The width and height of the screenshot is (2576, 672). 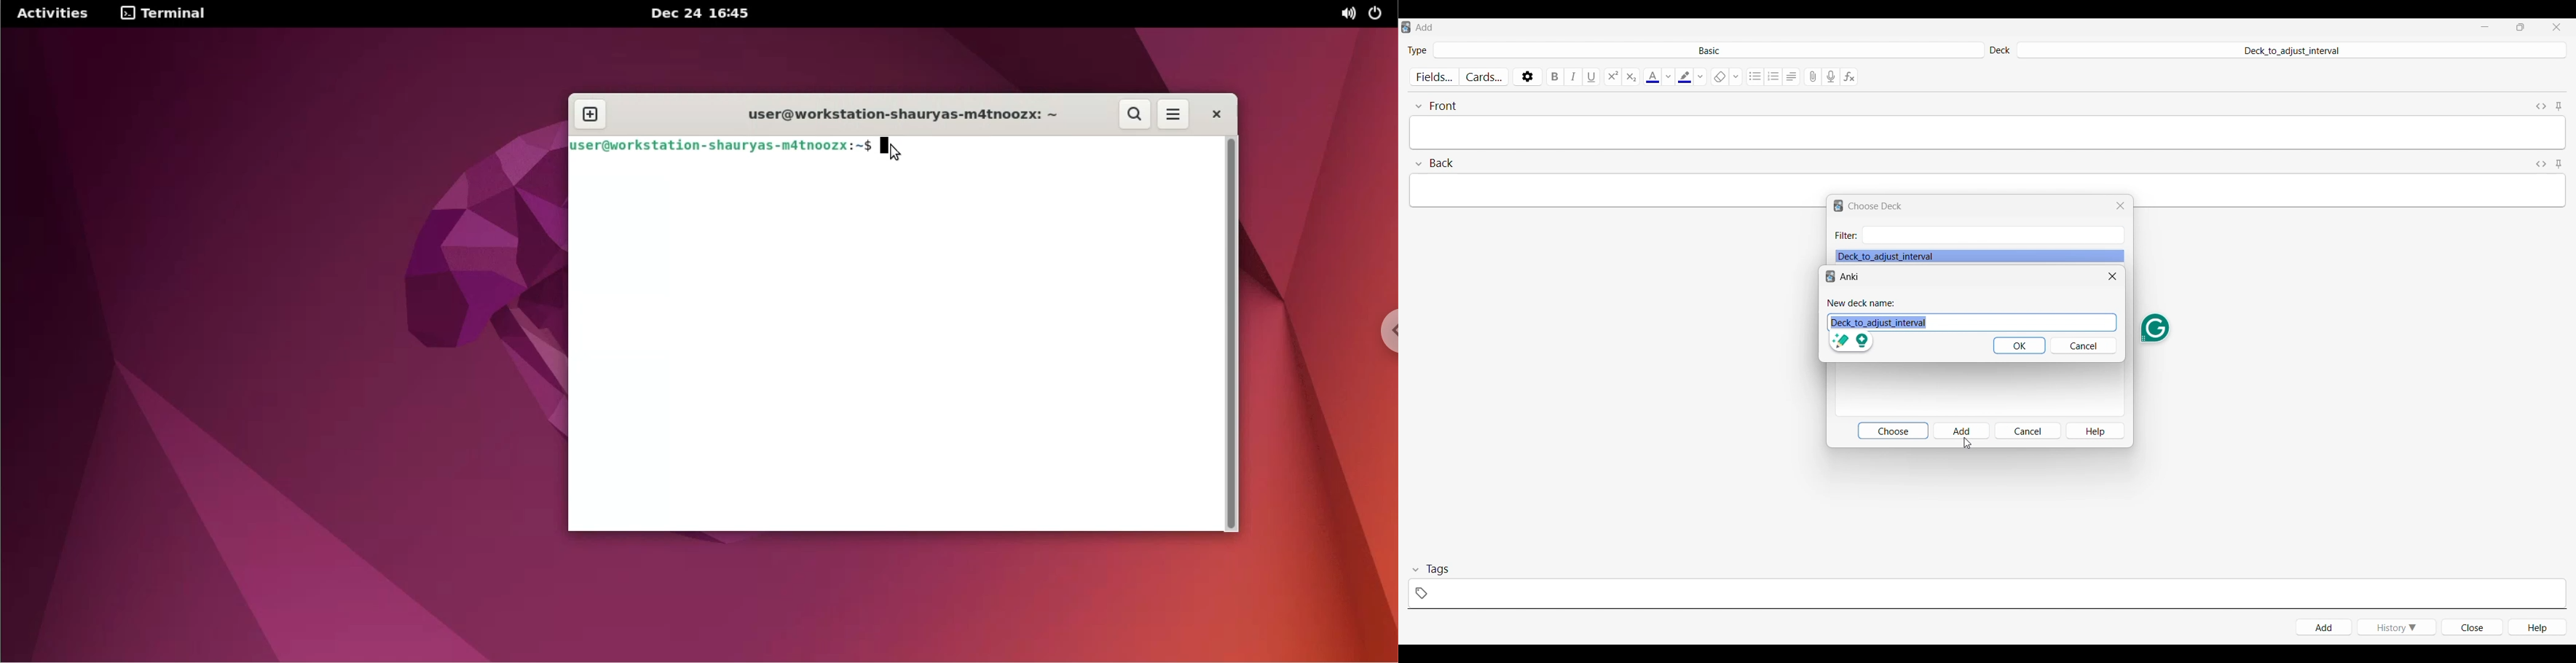 I want to click on Highlight color options, so click(x=1701, y=76).